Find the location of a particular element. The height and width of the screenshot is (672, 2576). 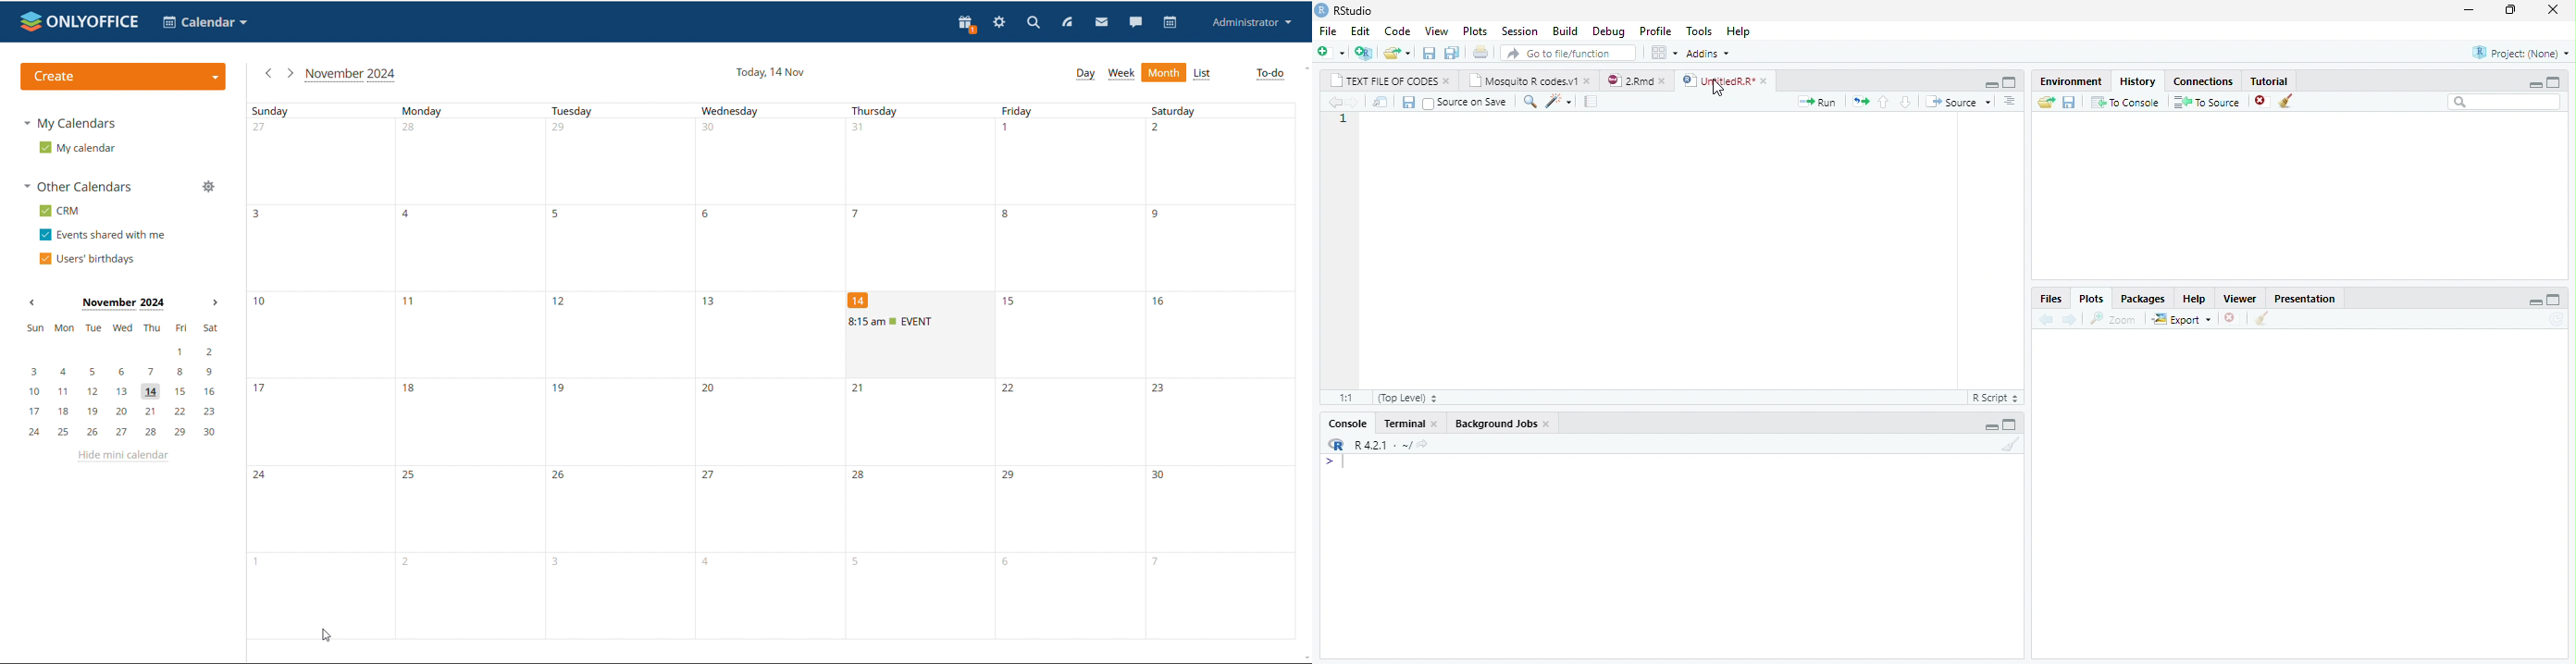

1:1 is located at coordinates (1335, 397).